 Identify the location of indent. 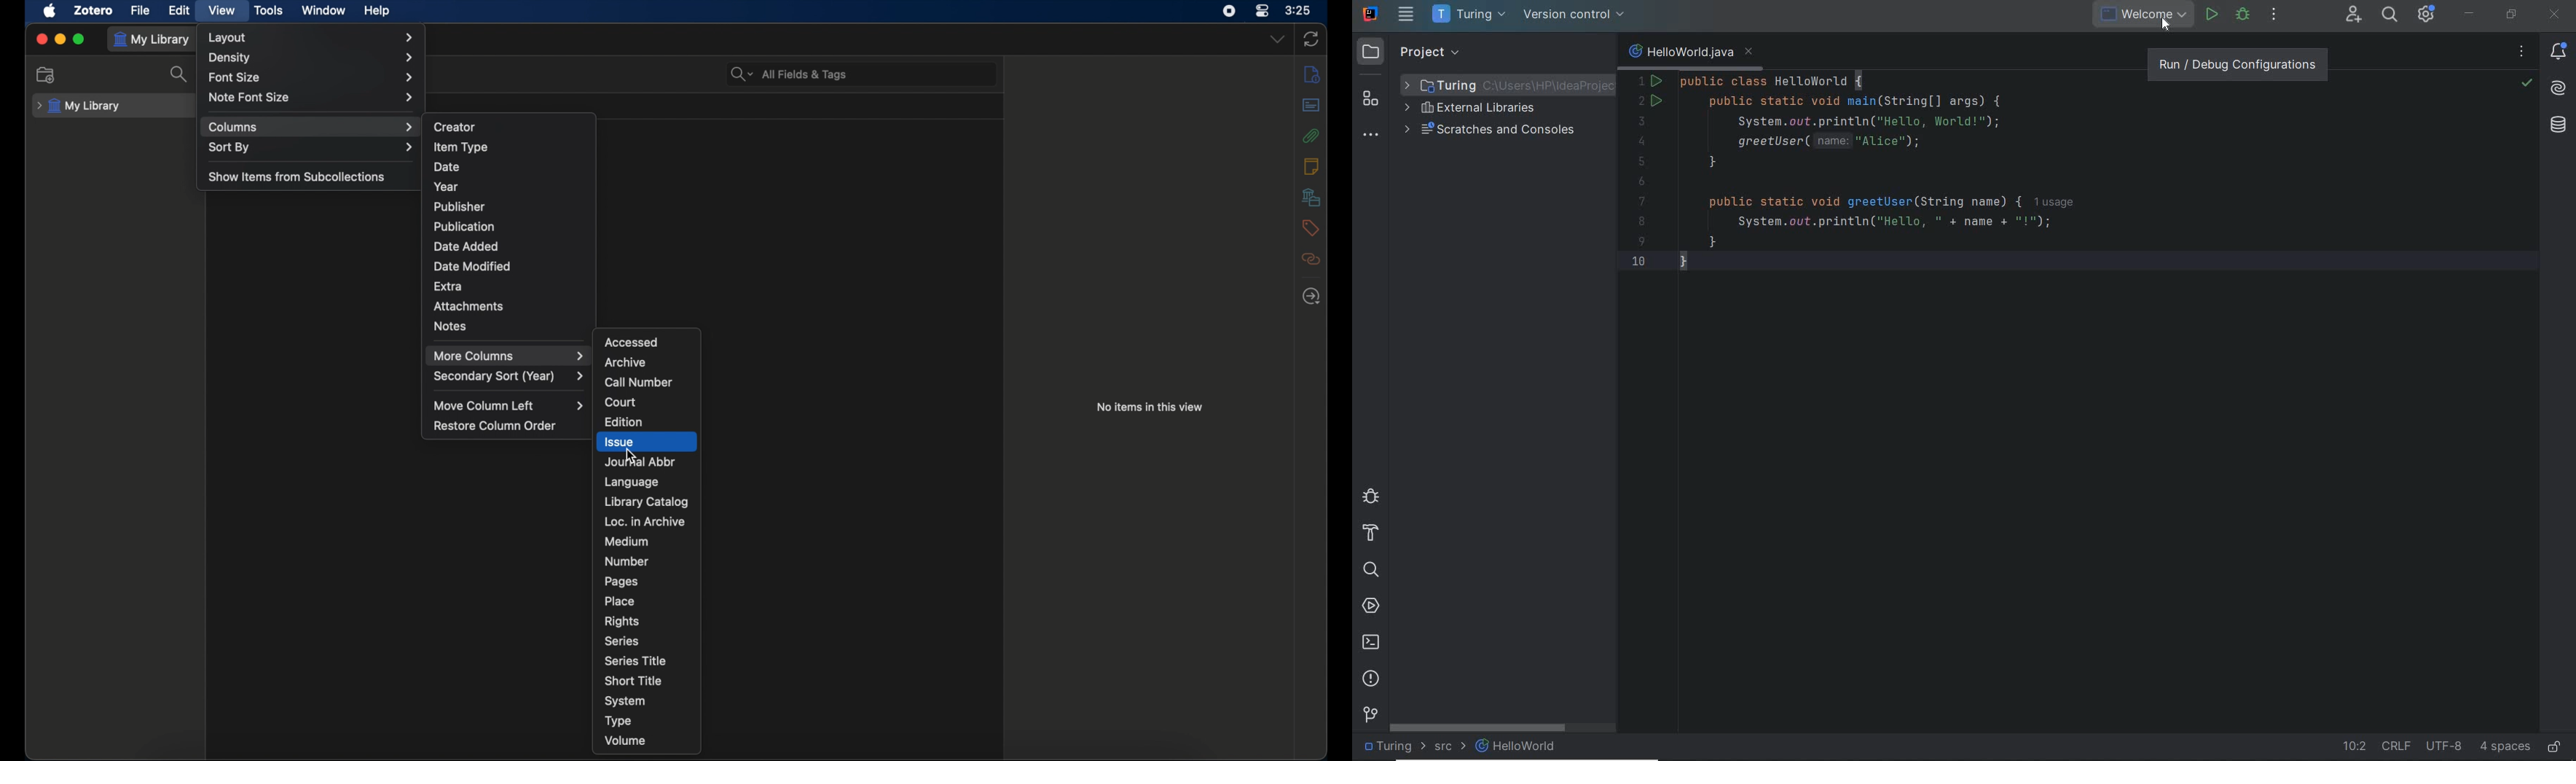
(2505, 747).